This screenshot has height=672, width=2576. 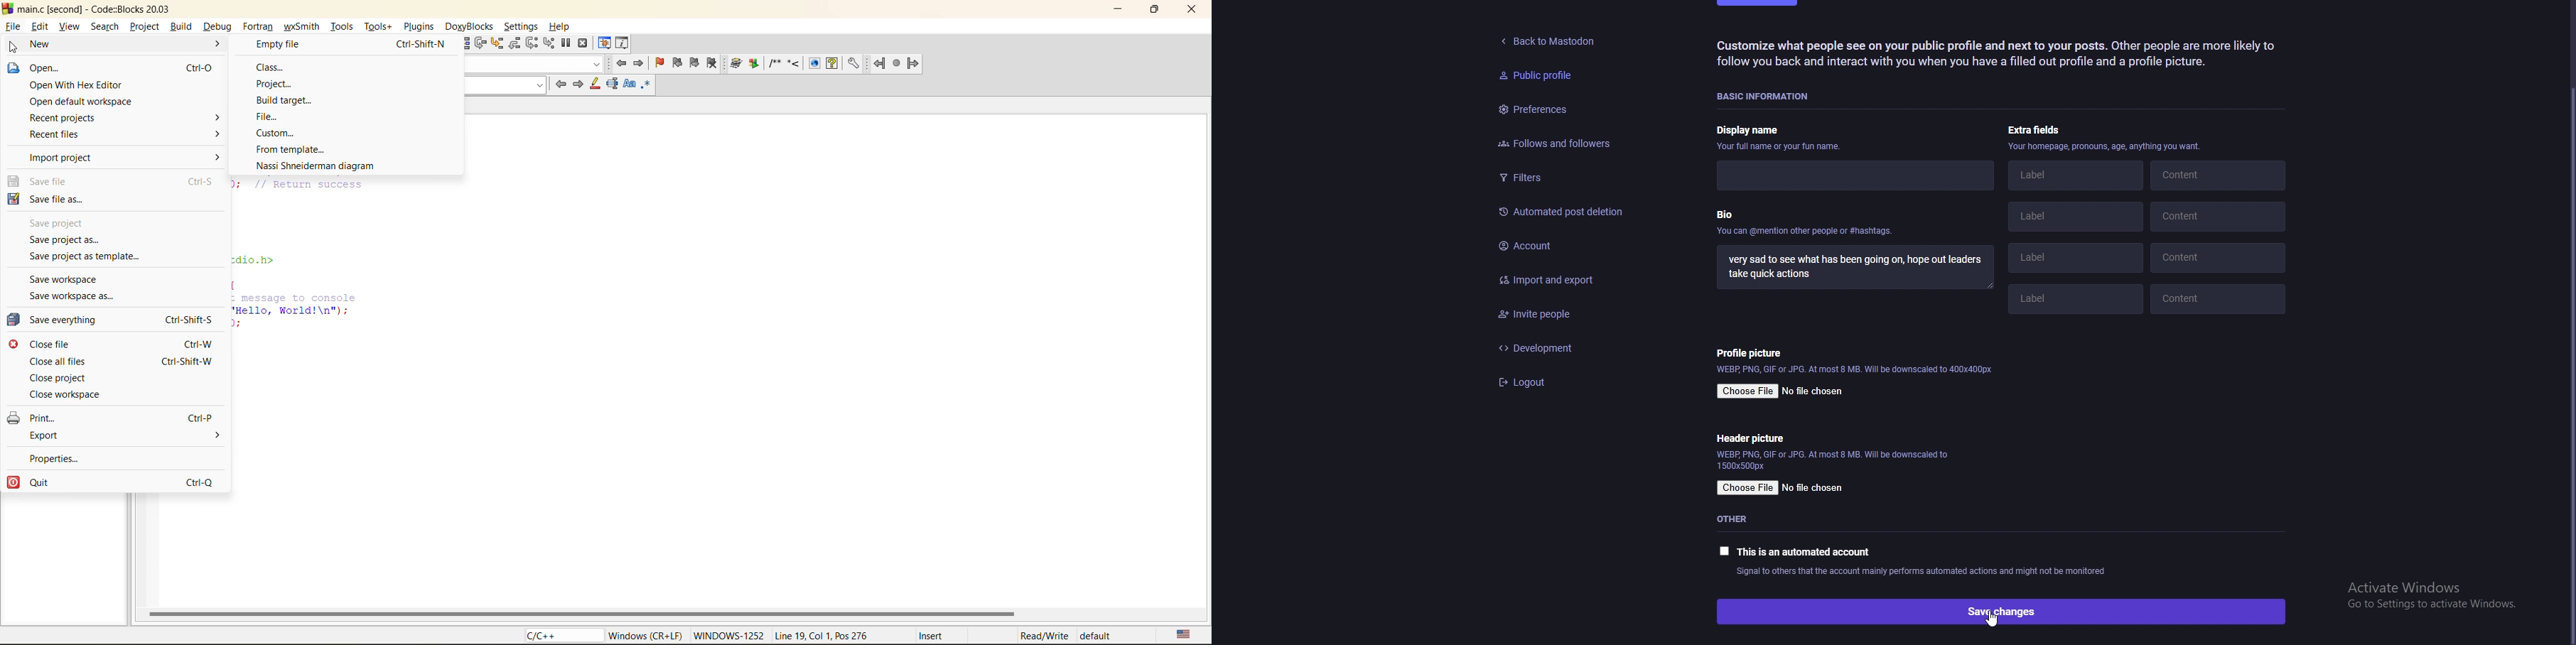 I want to click on file, so click(x=277, y=115).